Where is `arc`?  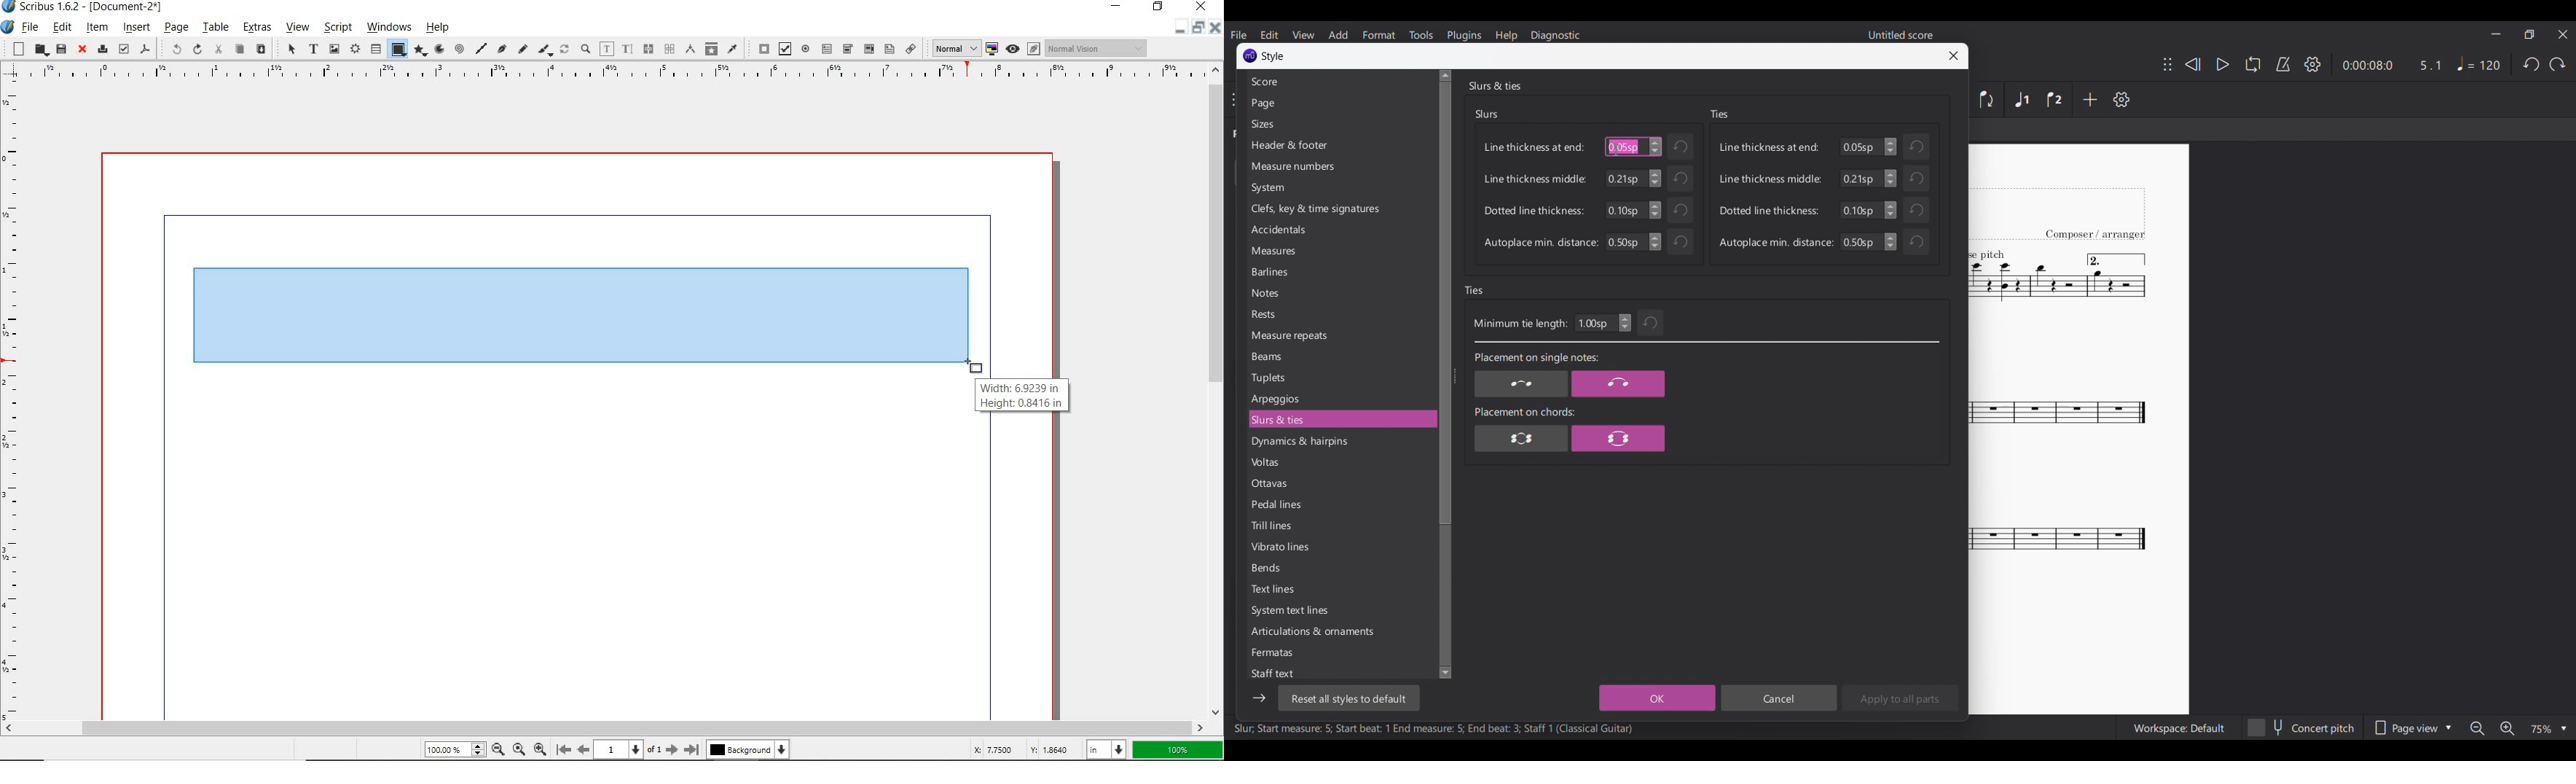 arc is located at coordinates (439, 49).